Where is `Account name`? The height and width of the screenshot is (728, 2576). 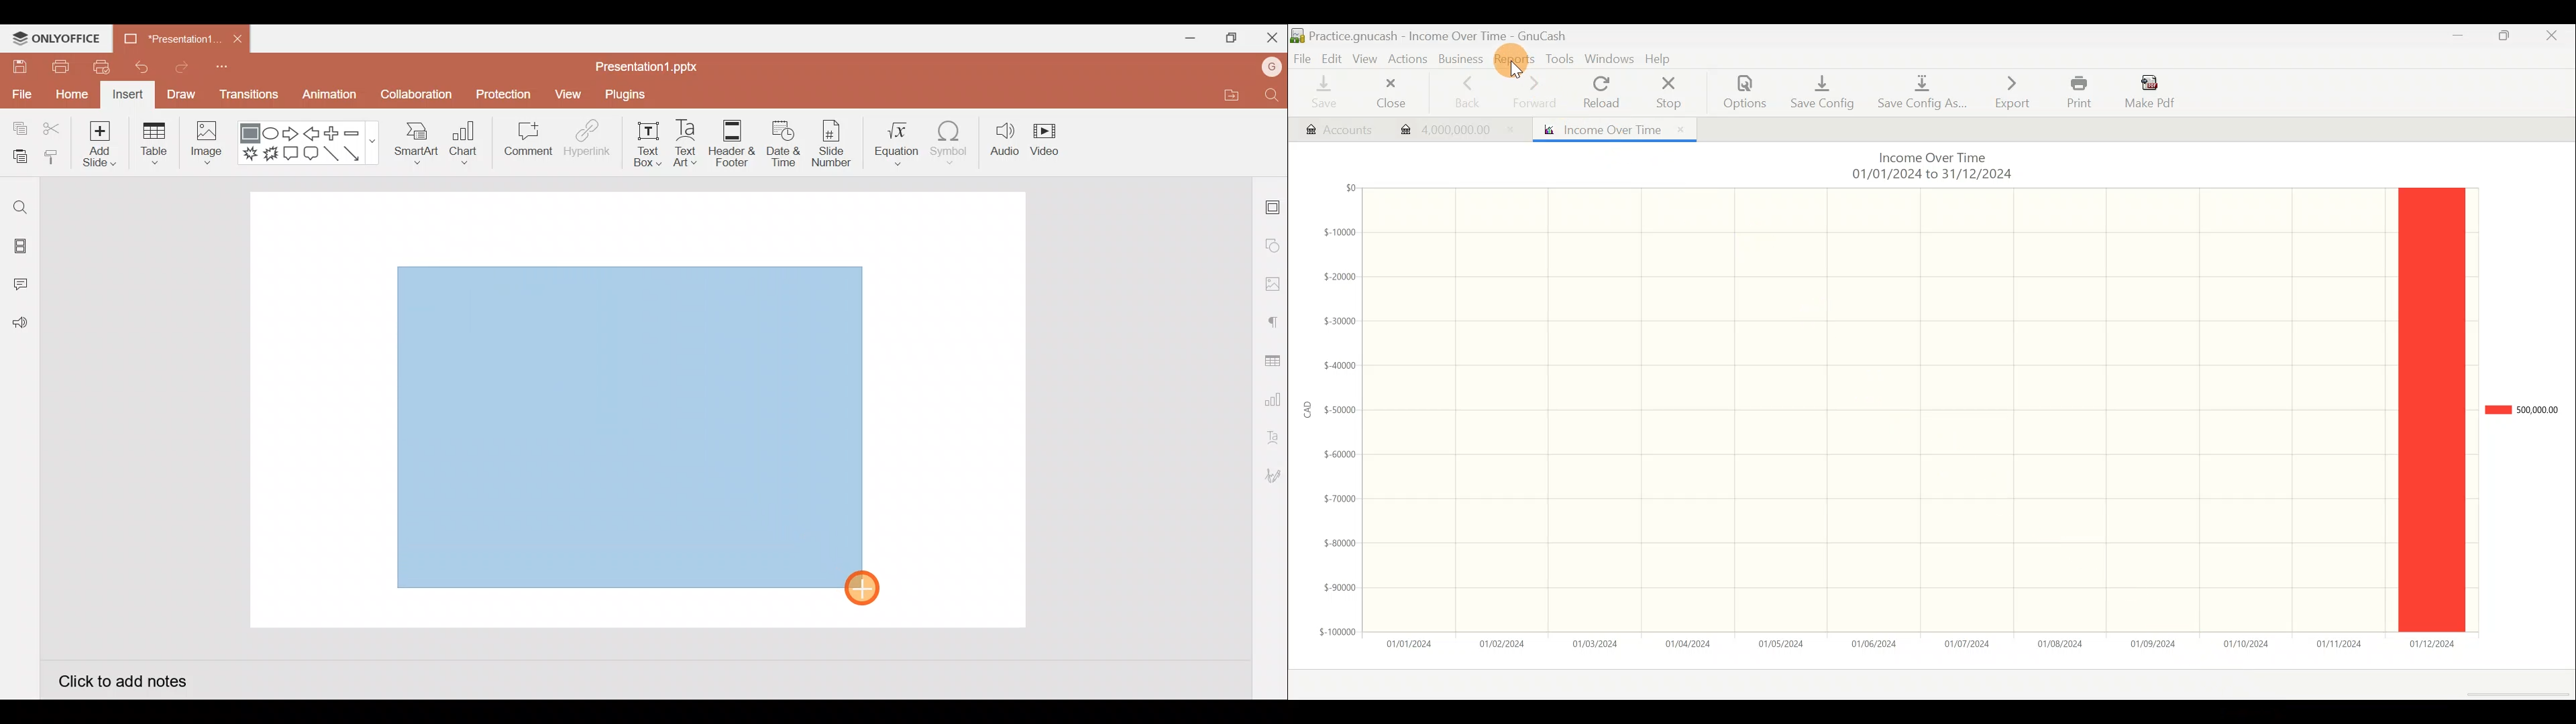
Account name is located at coordinates (1272, 67).